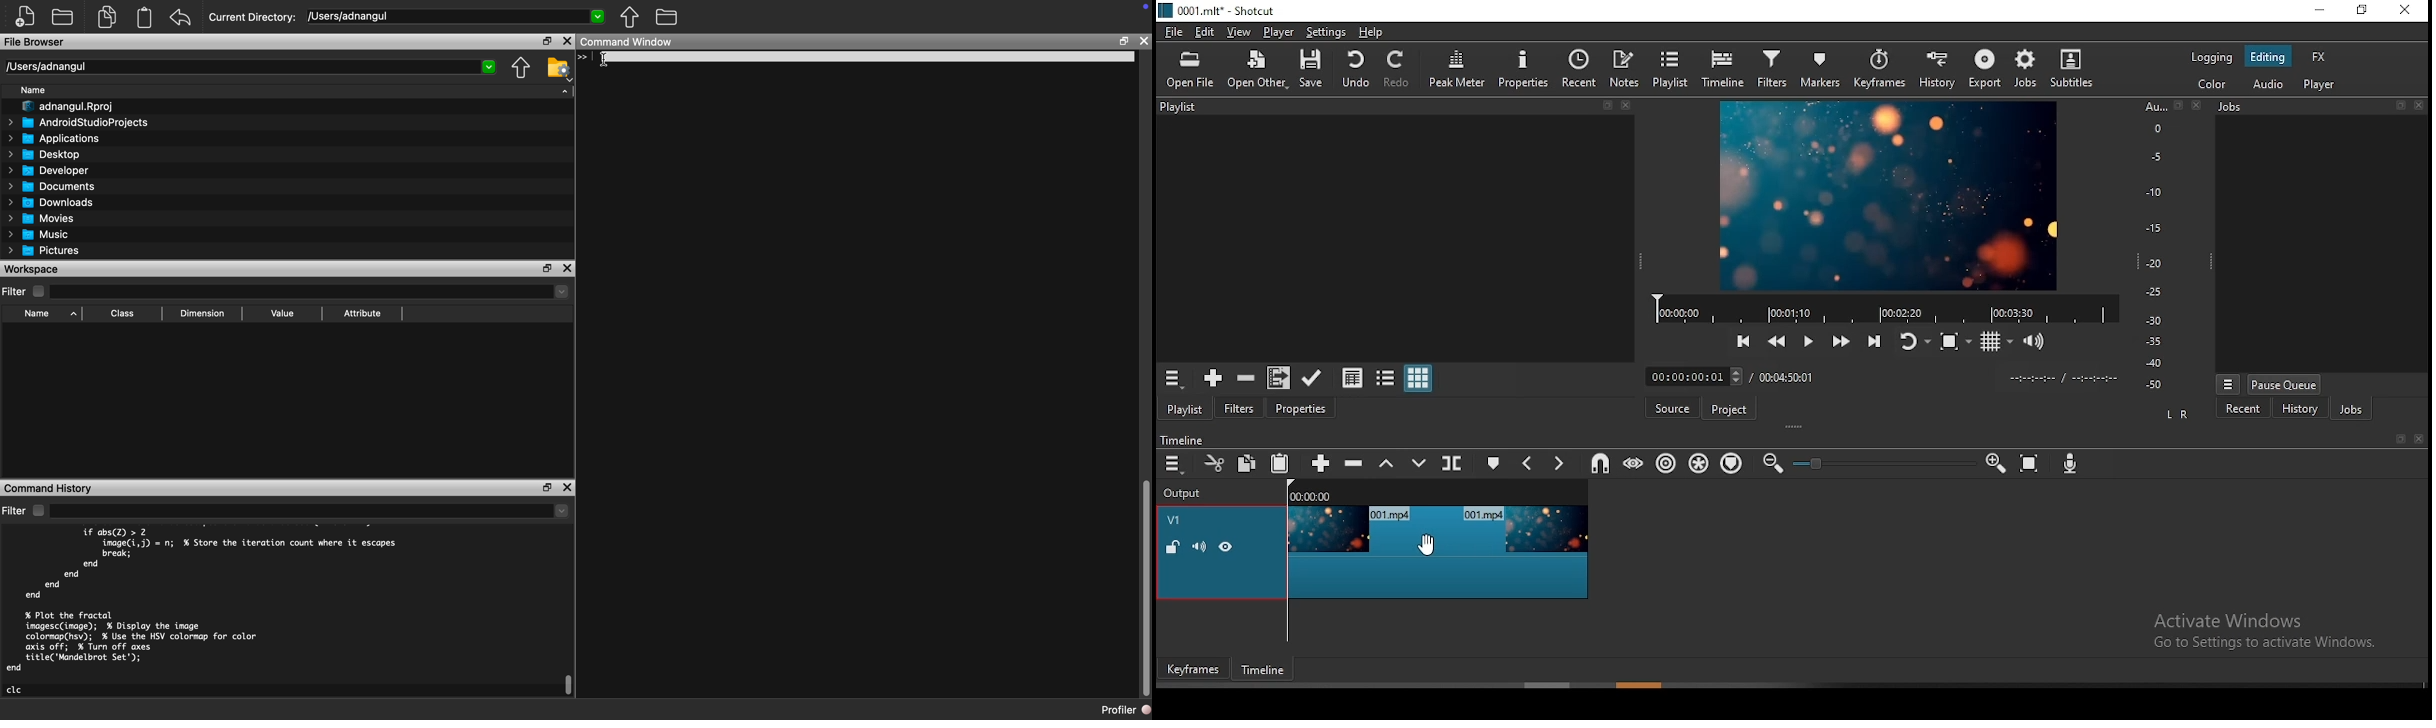  I want to click on play quickly forward, so click(1841, 336).